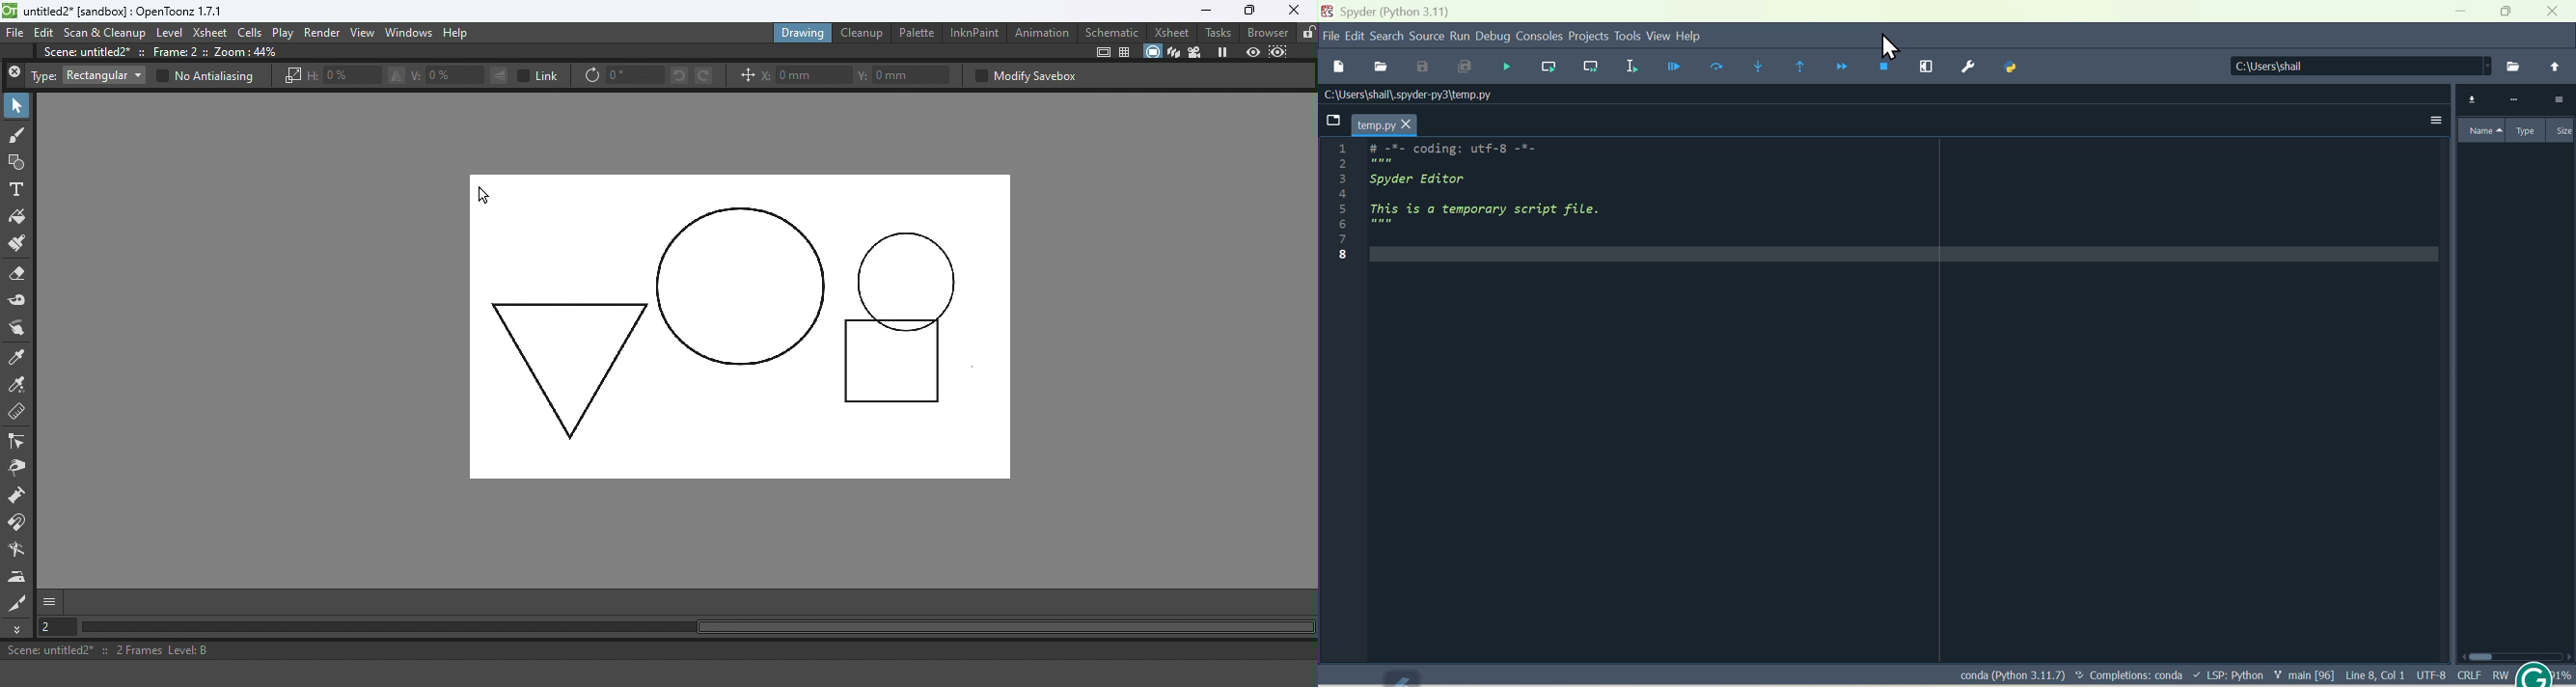 Image resolution: width=2576 pixels, height=700 pixels. What do you see at coordinates (1970, 66) in the screenshot?
I see `Preferences` at bounding box center [1970, 66].